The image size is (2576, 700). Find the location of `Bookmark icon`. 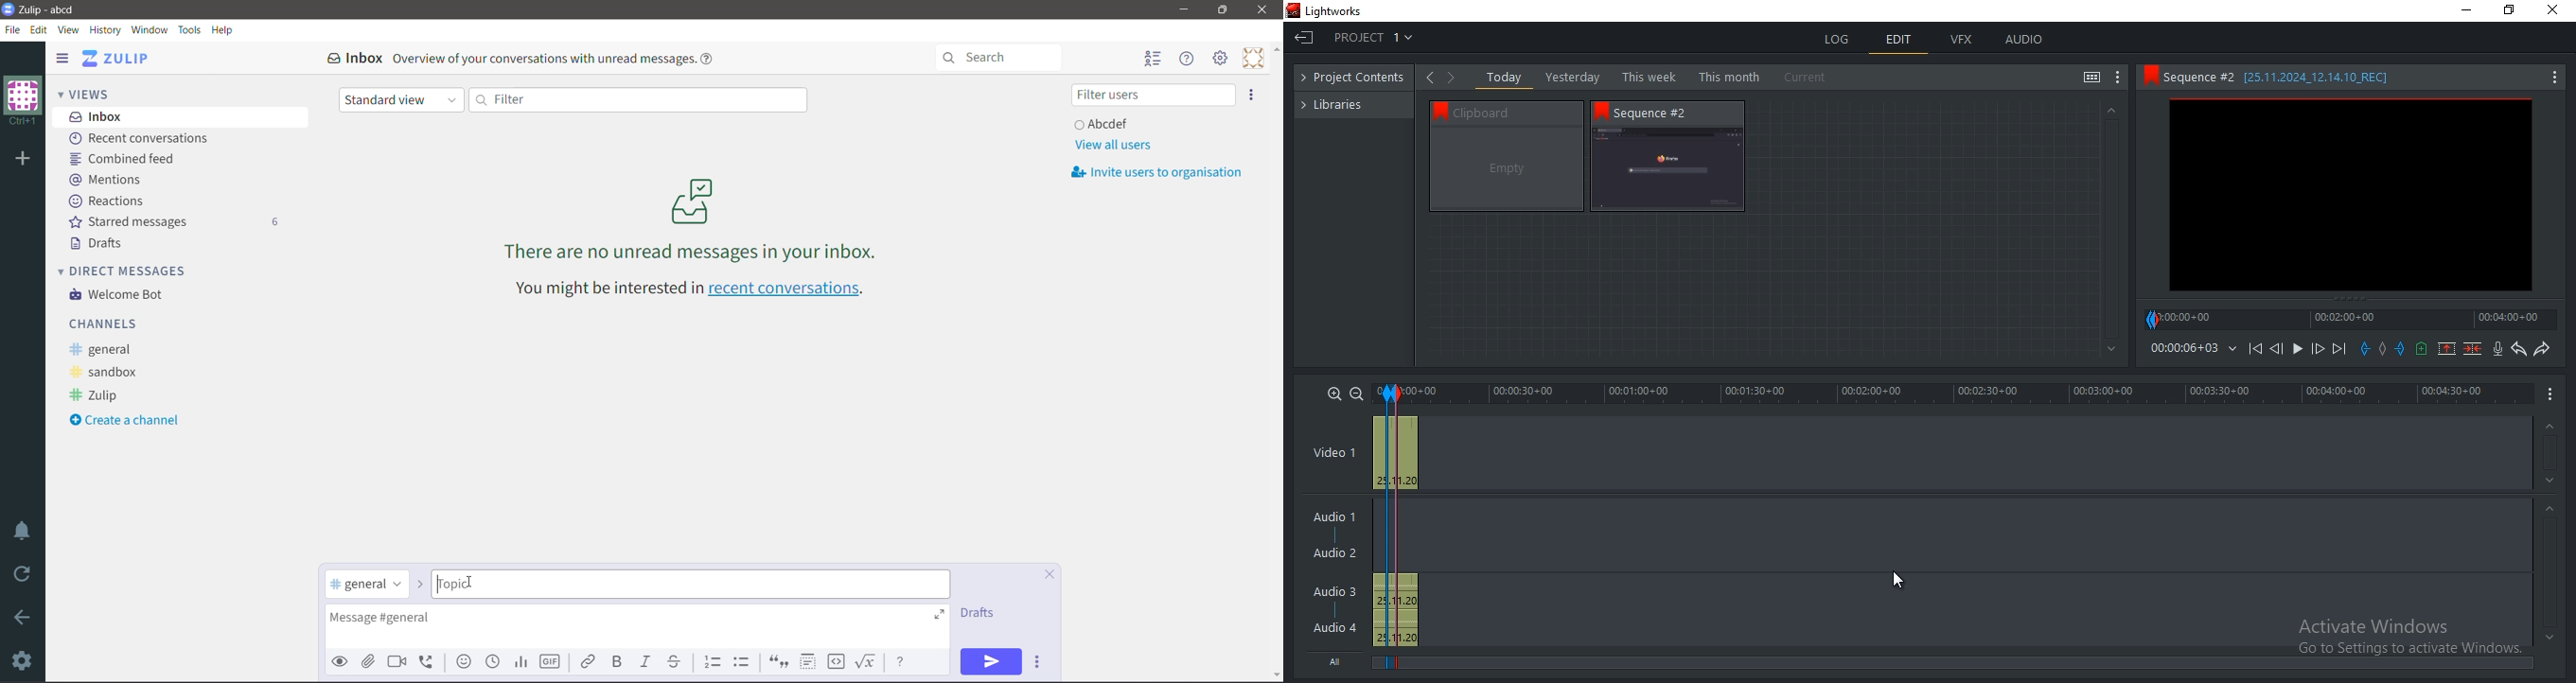

Bookmark icon is located at coordinates (1437, 110).